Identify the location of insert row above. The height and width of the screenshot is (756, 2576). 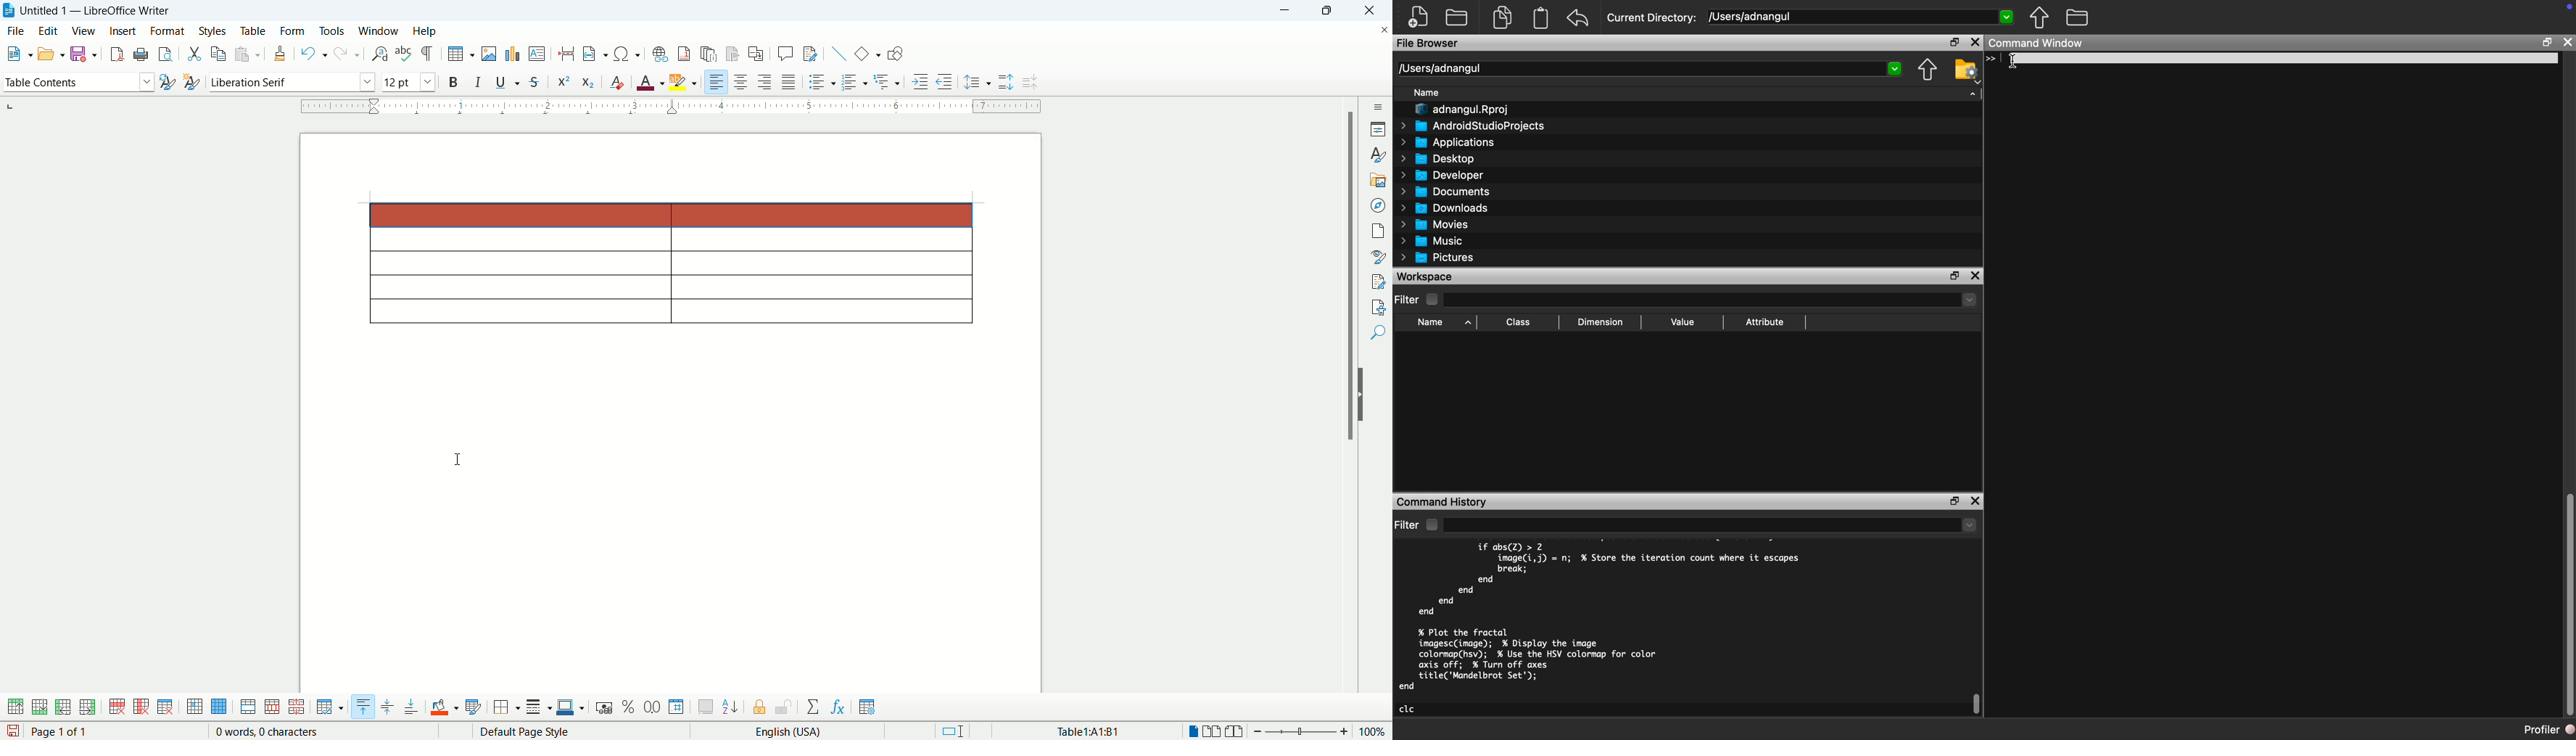
(17, 707).